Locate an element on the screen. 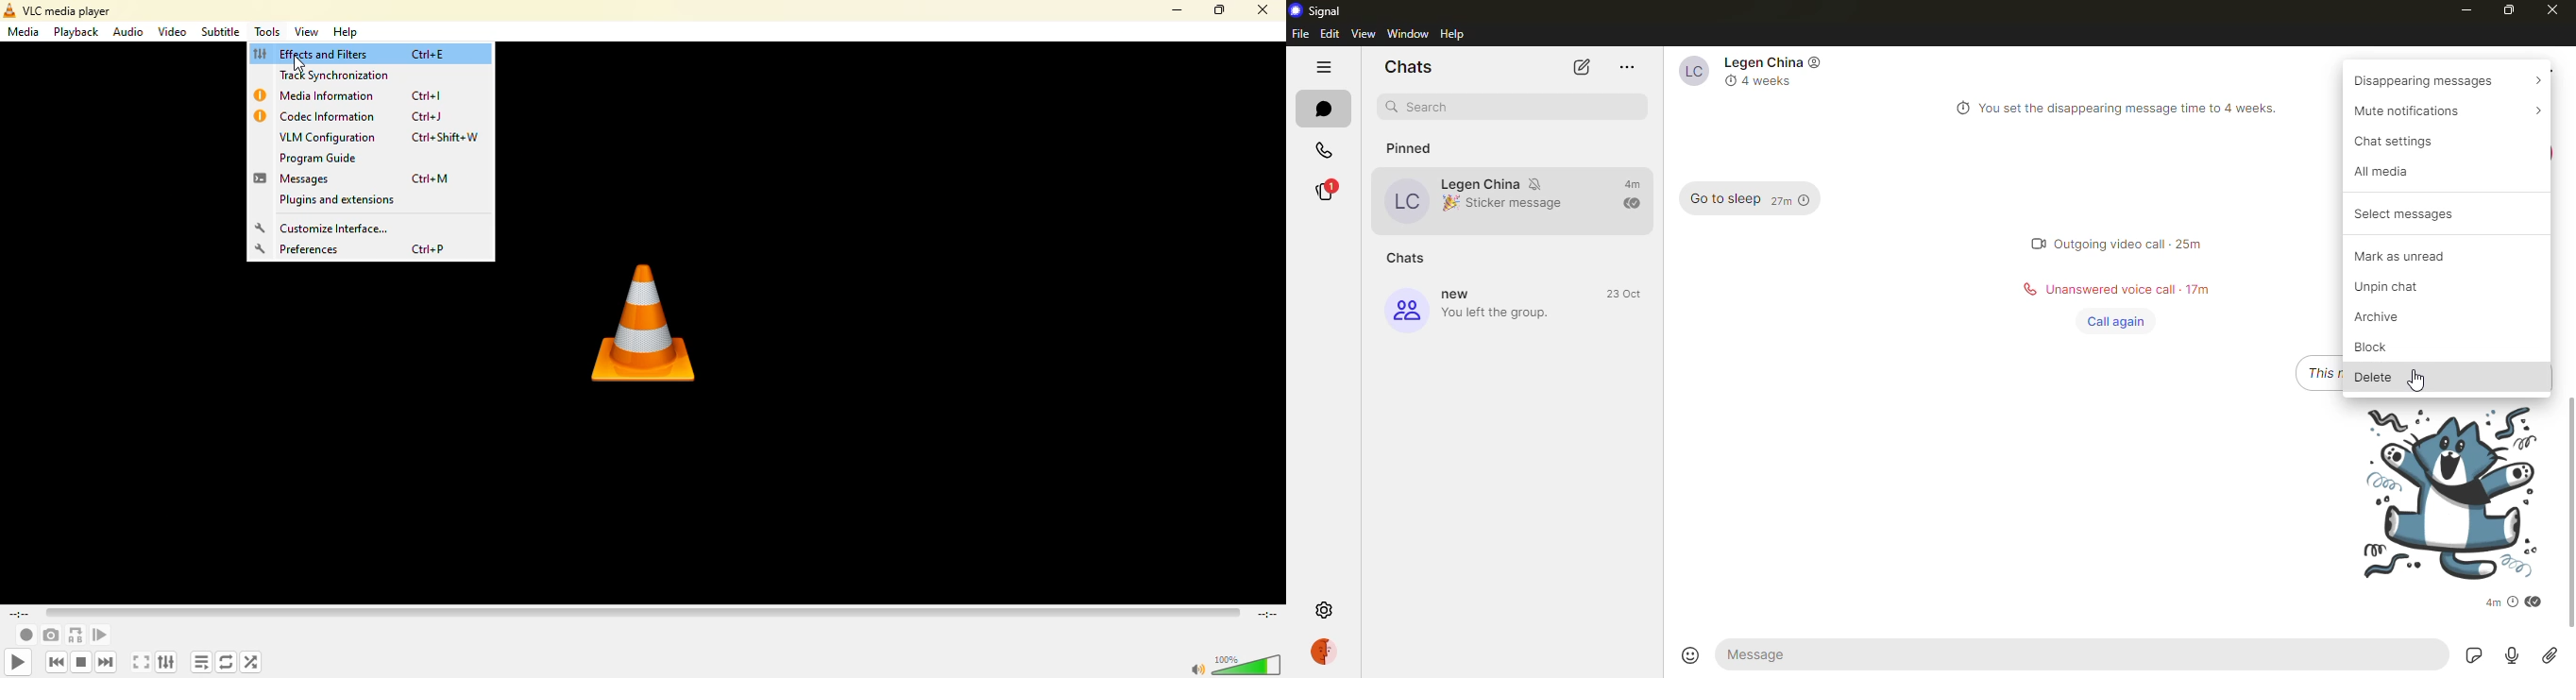 This screenshot has height=700, width=2576. archive is located at coordinates (2386, 316).